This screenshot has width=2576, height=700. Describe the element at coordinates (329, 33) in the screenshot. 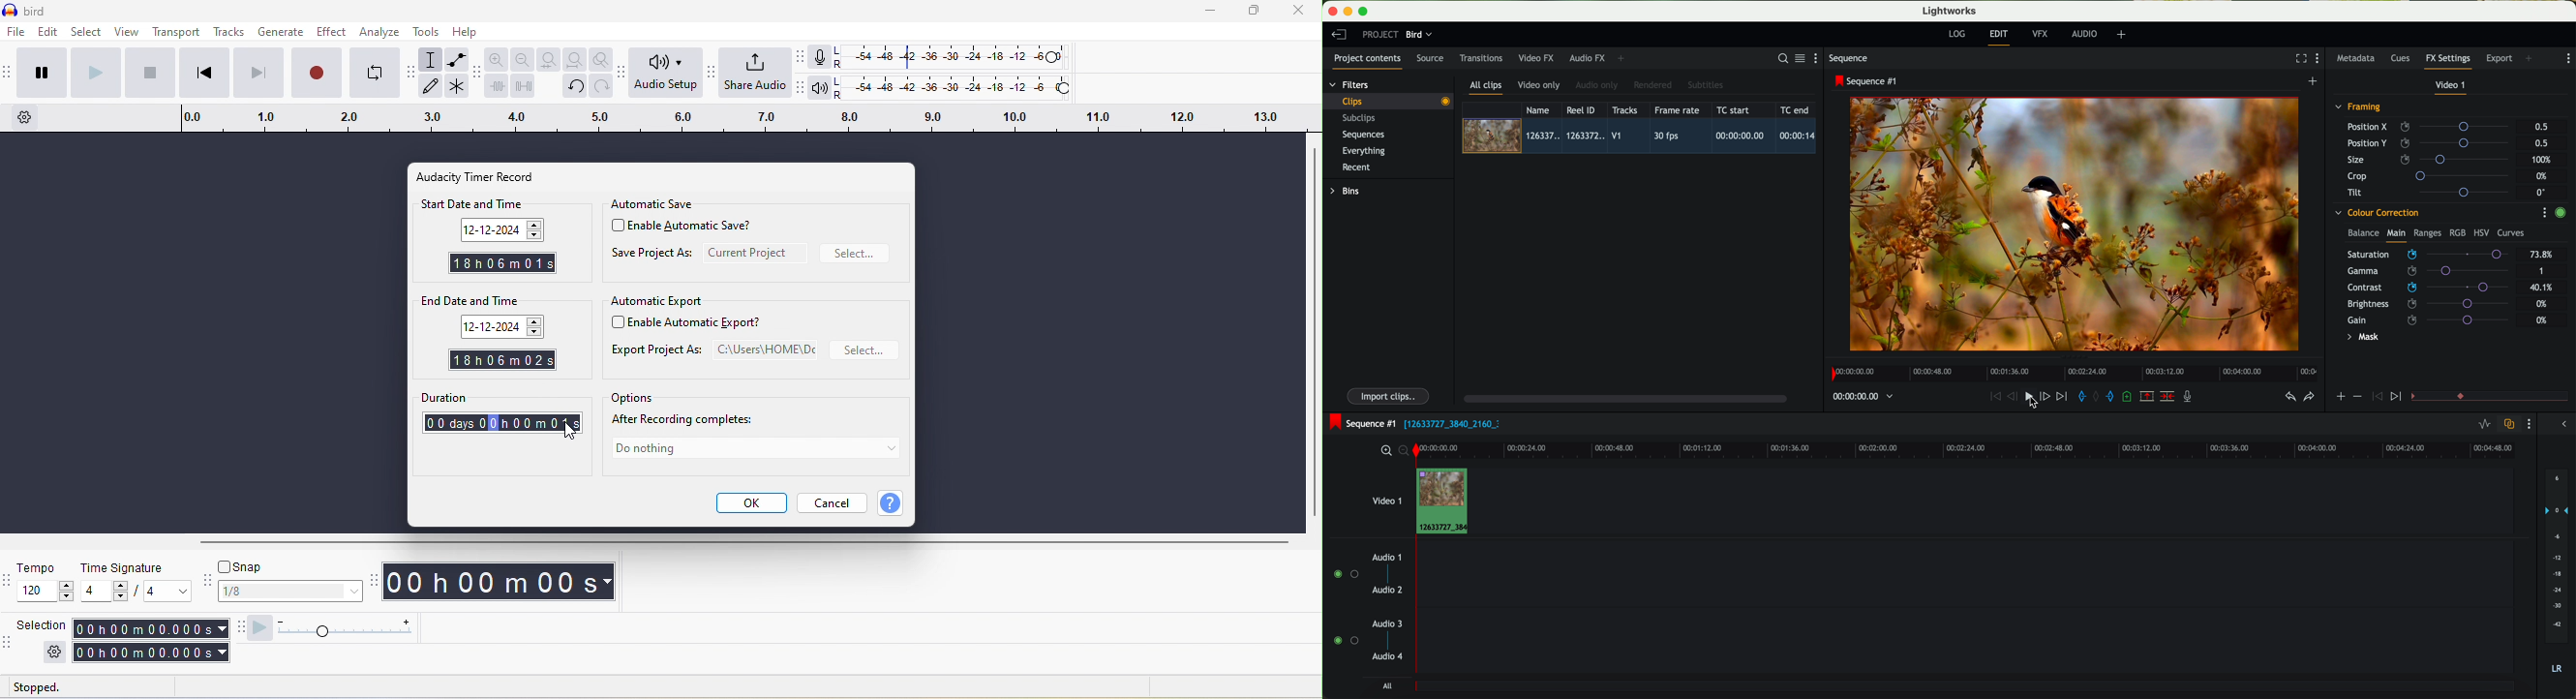

I see `effect` at that location.